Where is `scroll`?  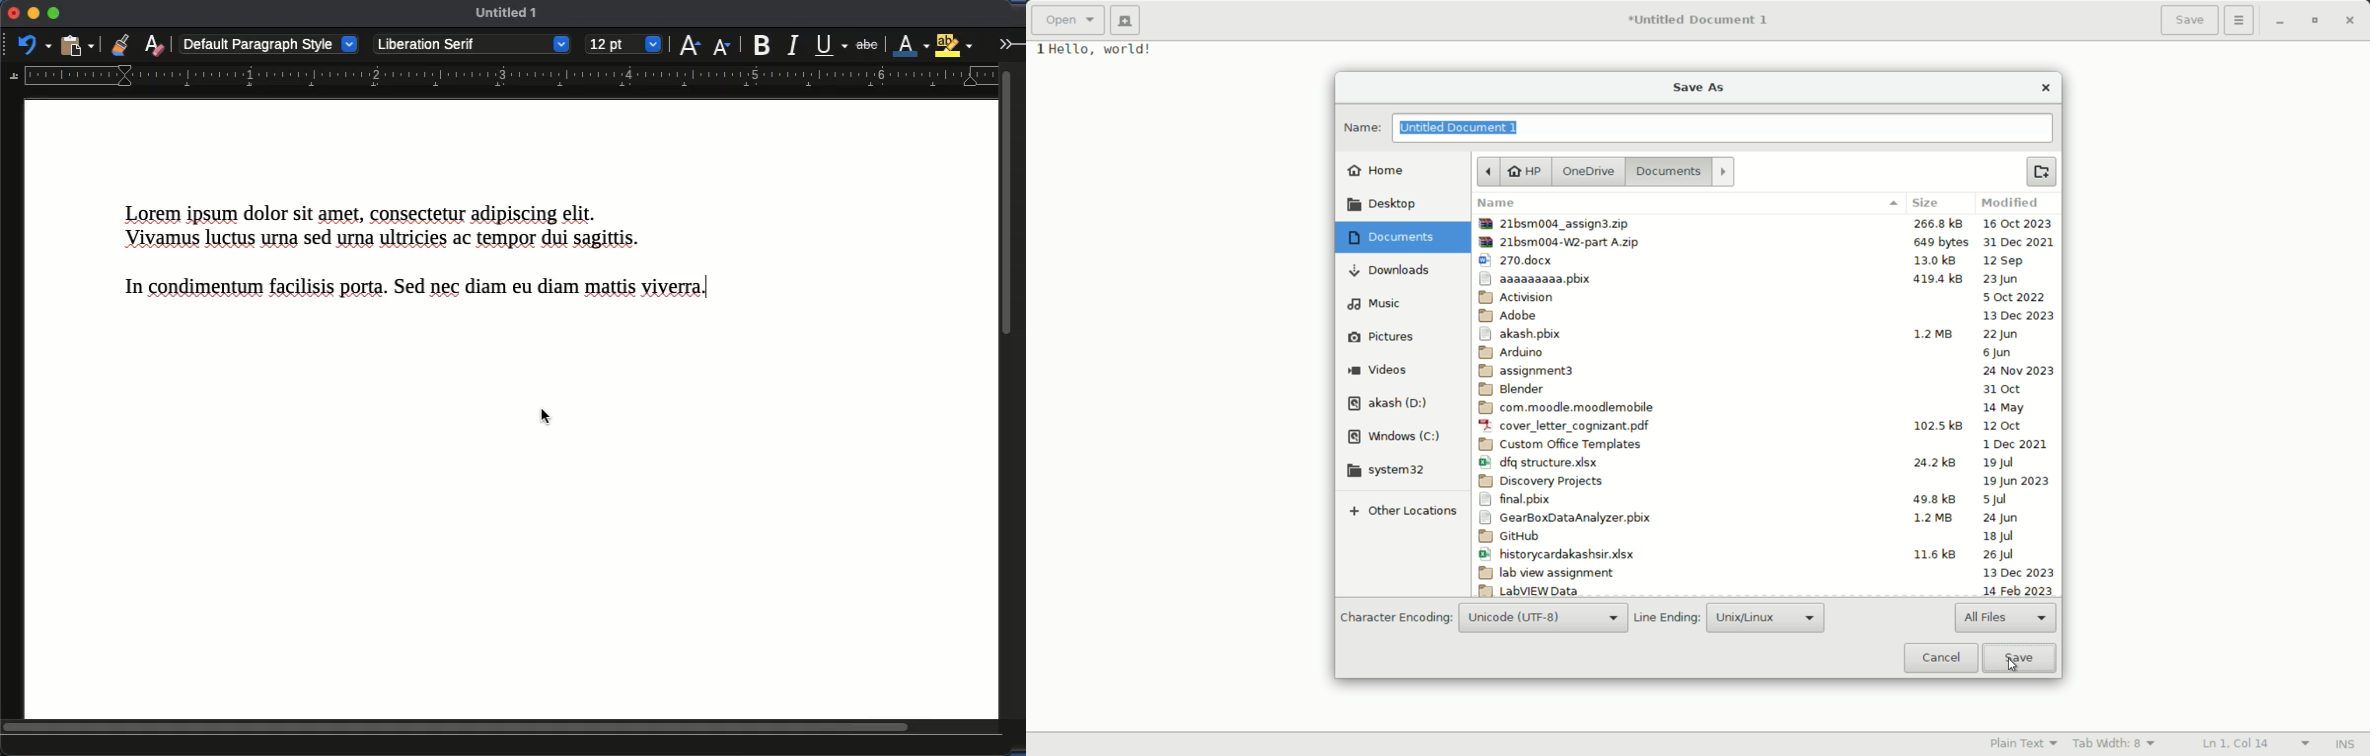 scroll is located at coordinates (1012, 389).